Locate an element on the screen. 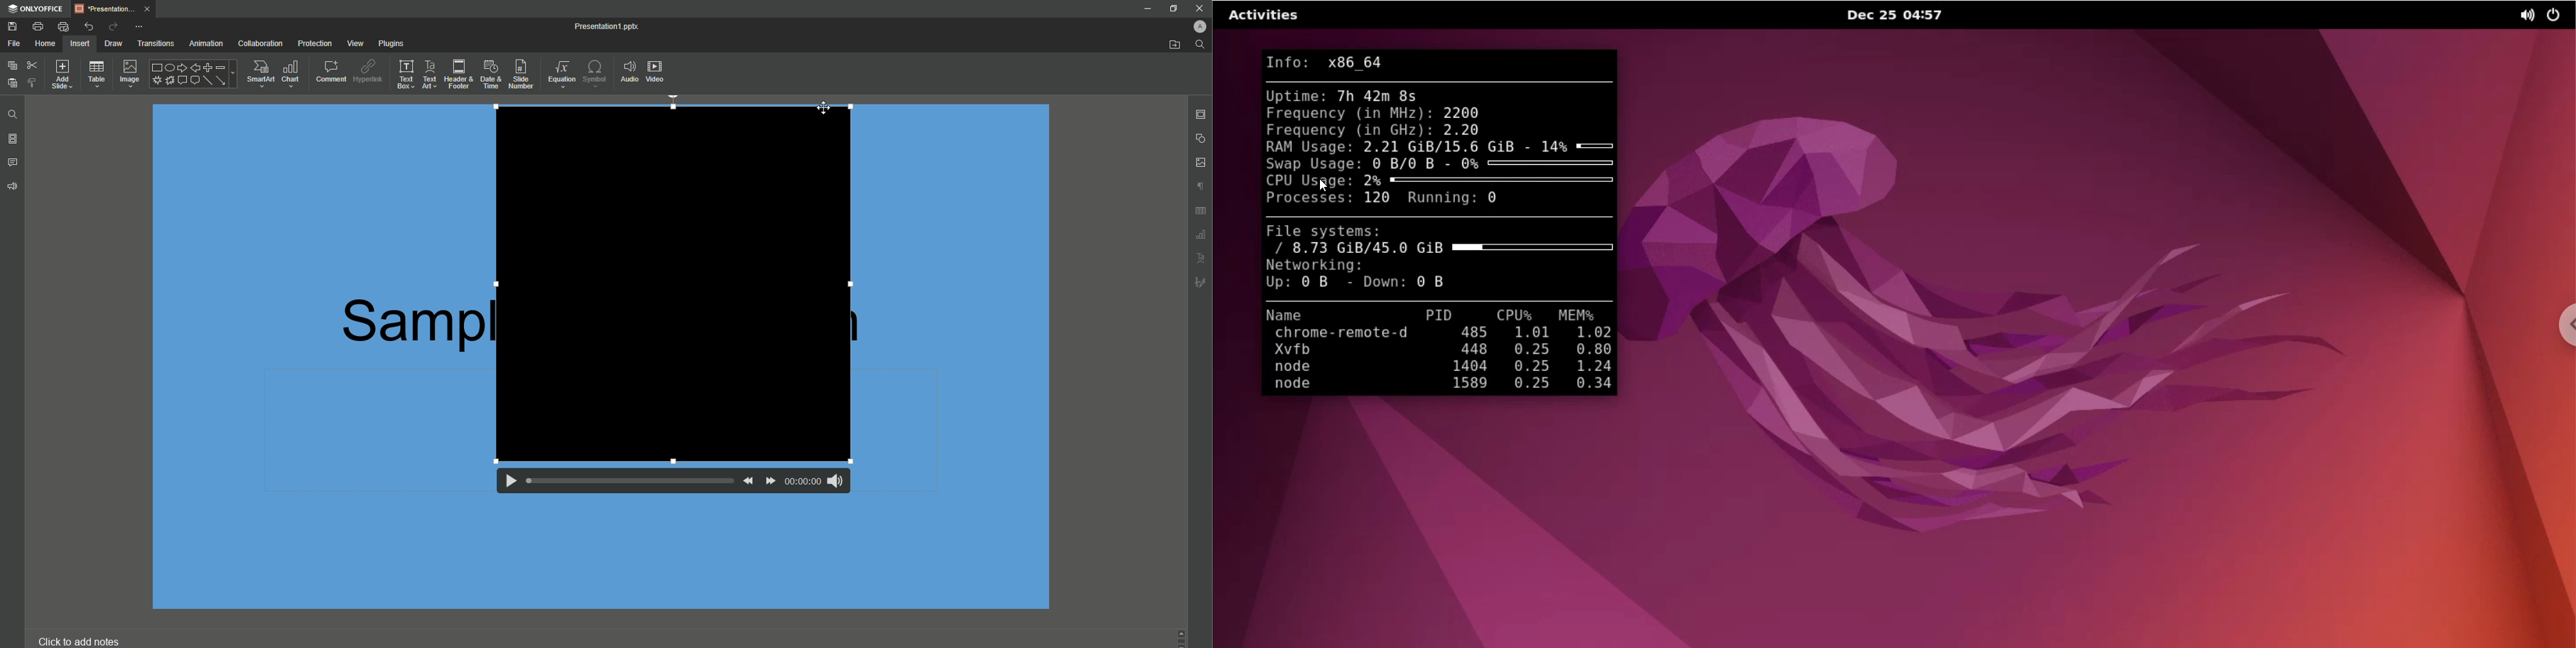  Feedback is located at coordinates (13, 189).